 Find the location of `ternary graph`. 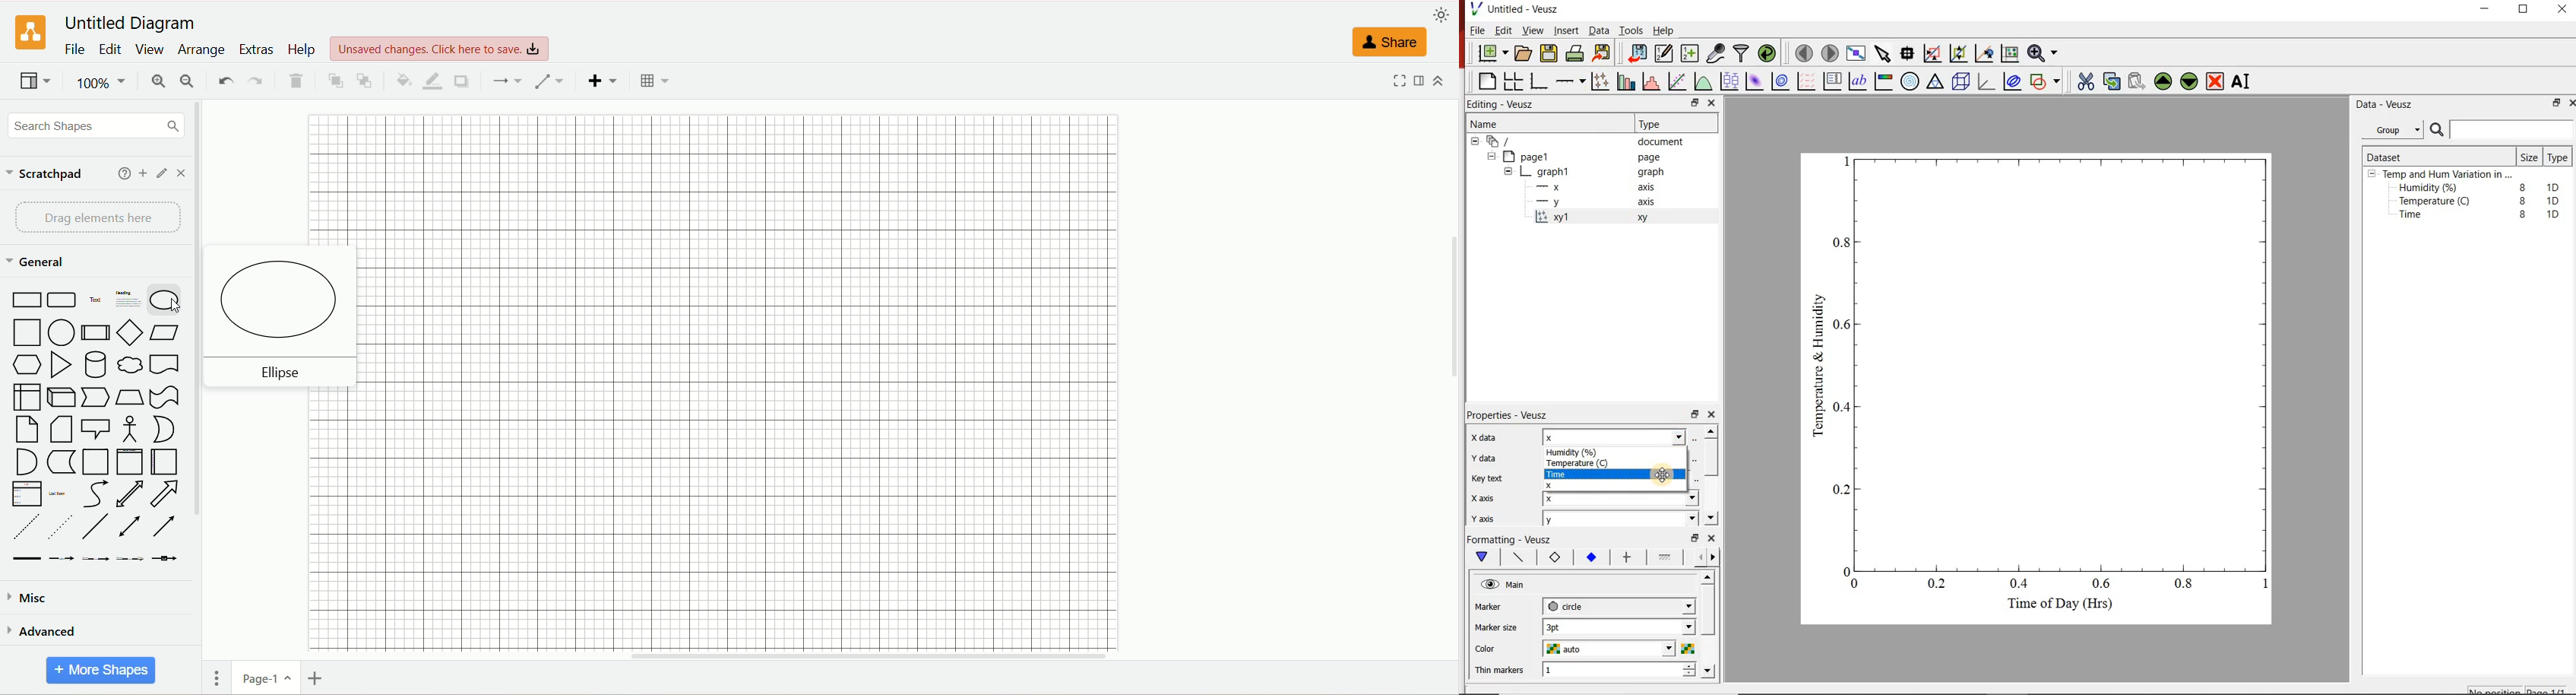

ternary graph is located at coordinates (1937, 83).